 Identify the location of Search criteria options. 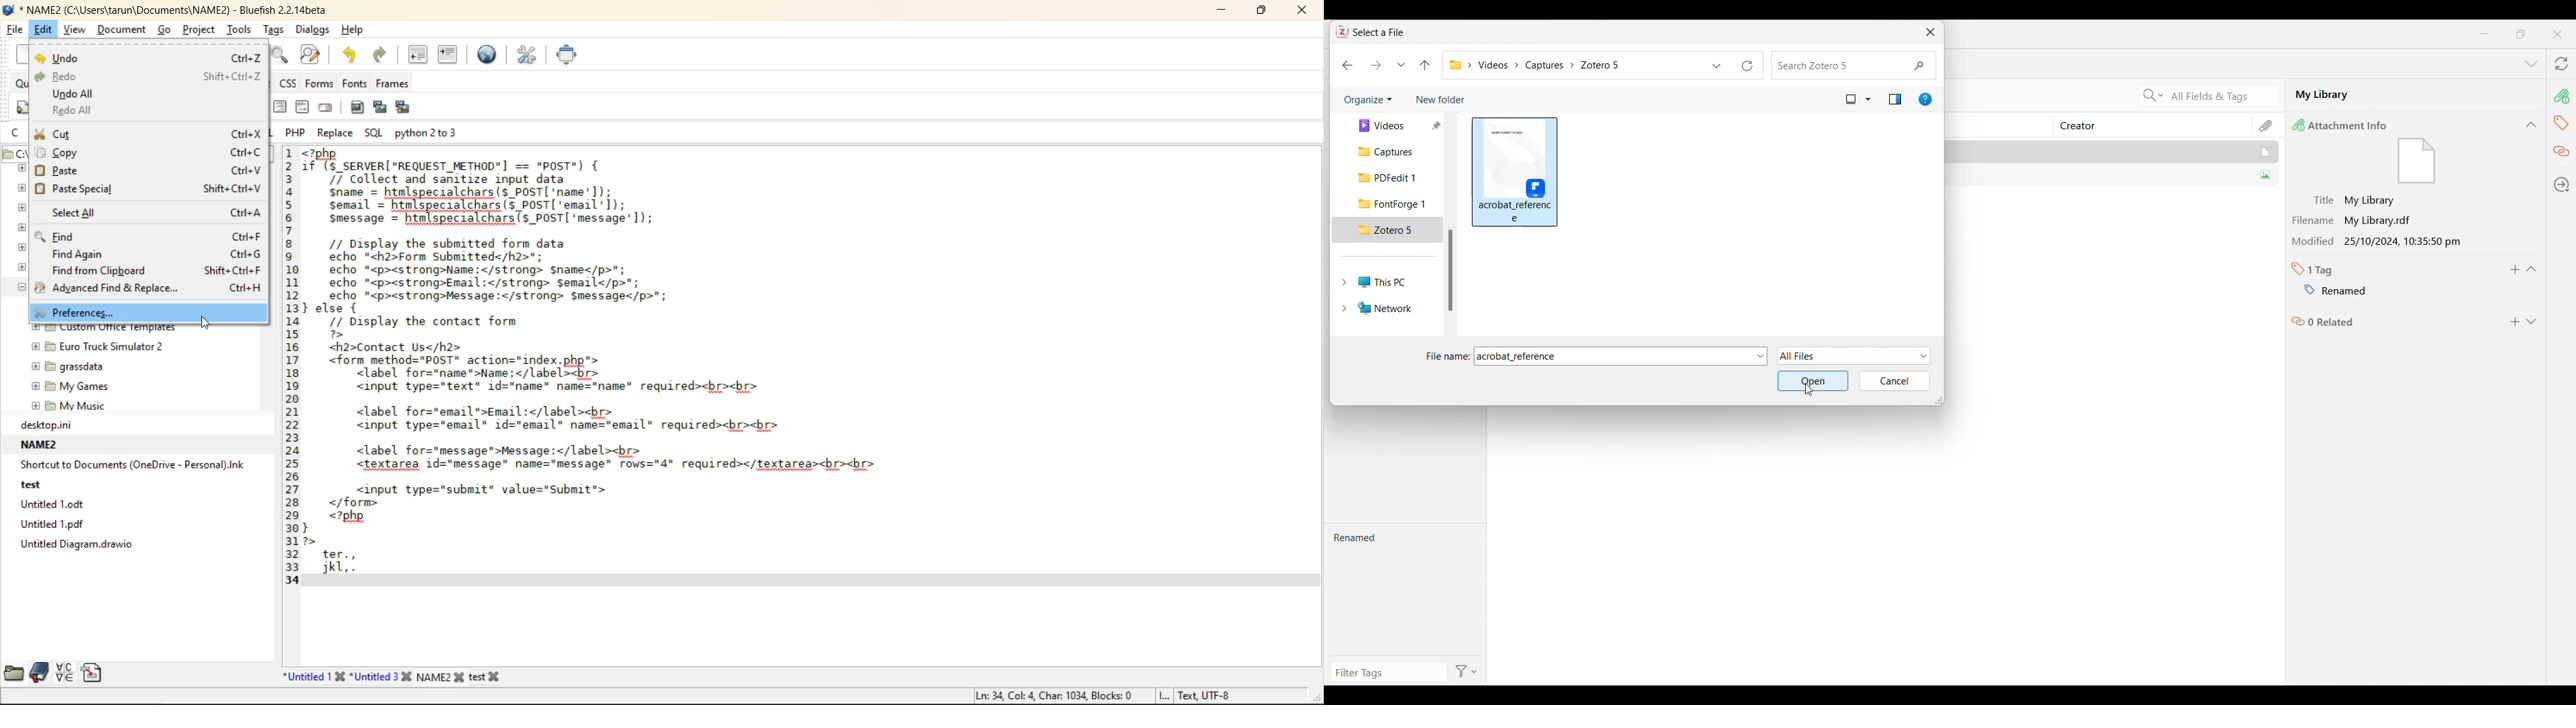
(2152, 95).